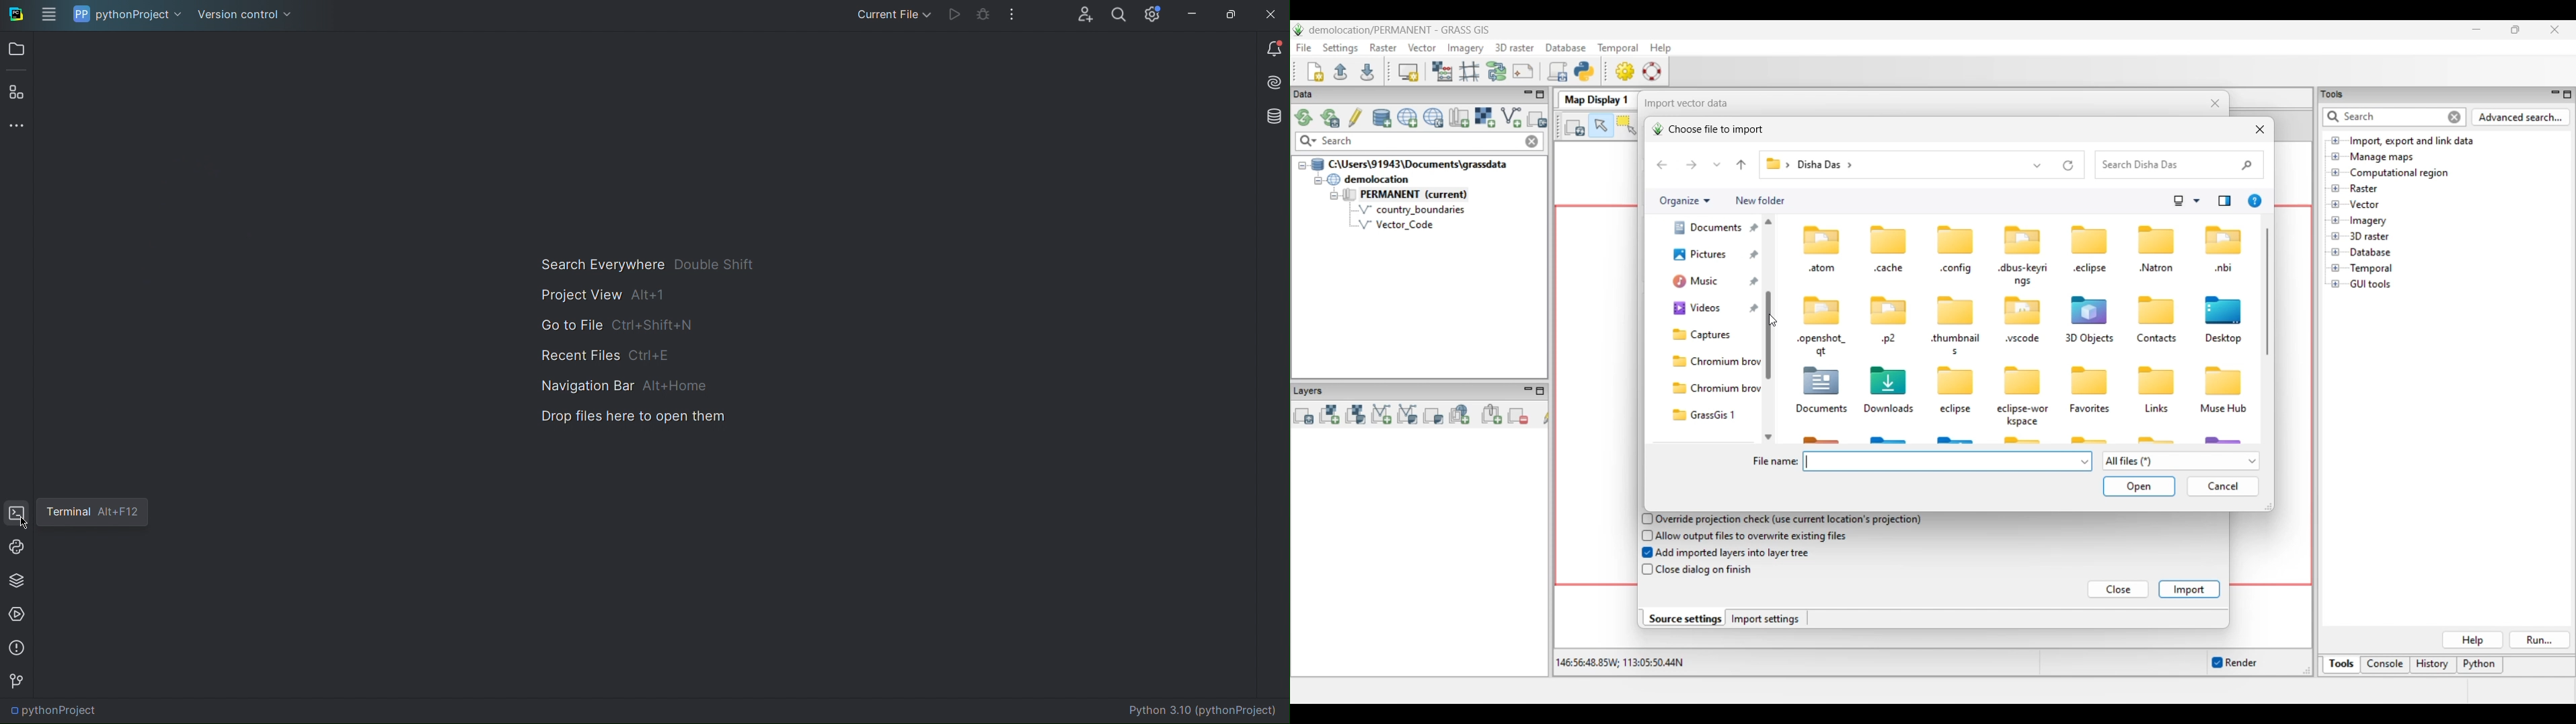 This screenshot has width=2576, height=728. Describe the element at coordinates (17, 126) in the screenshot. I see `More` at that location.